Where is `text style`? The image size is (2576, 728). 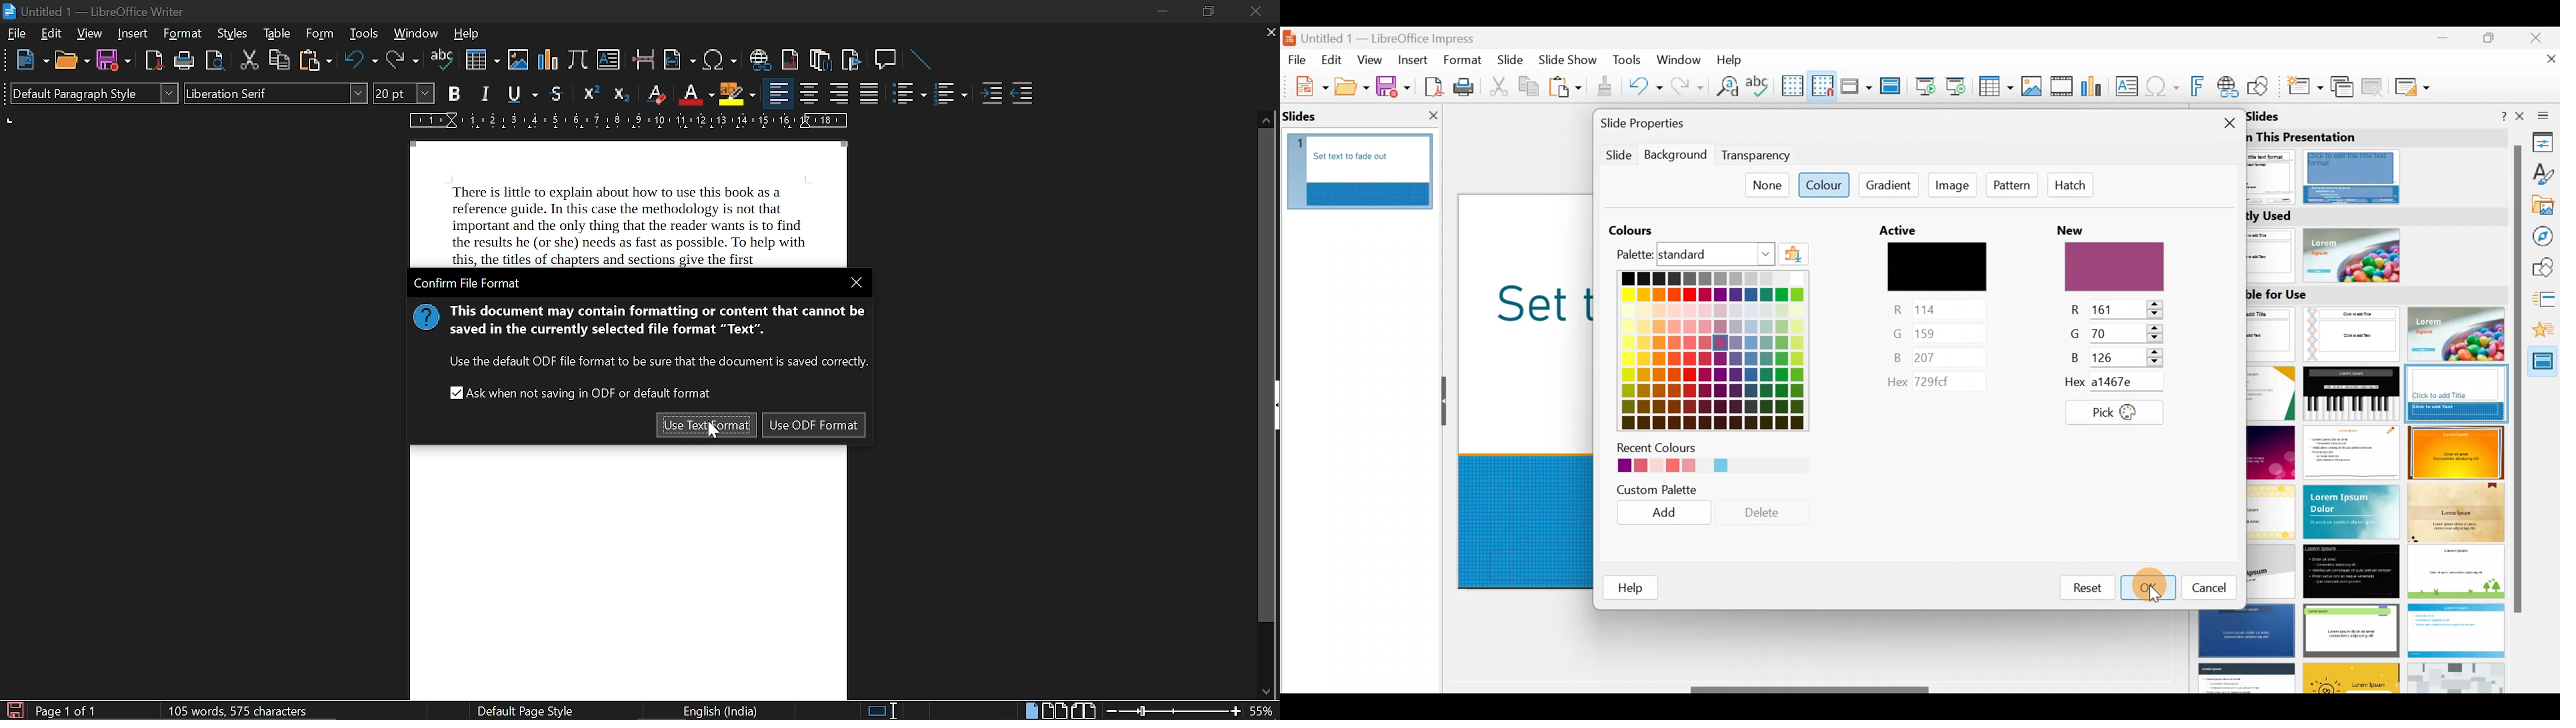 text style is located at coordinates (277, 93).